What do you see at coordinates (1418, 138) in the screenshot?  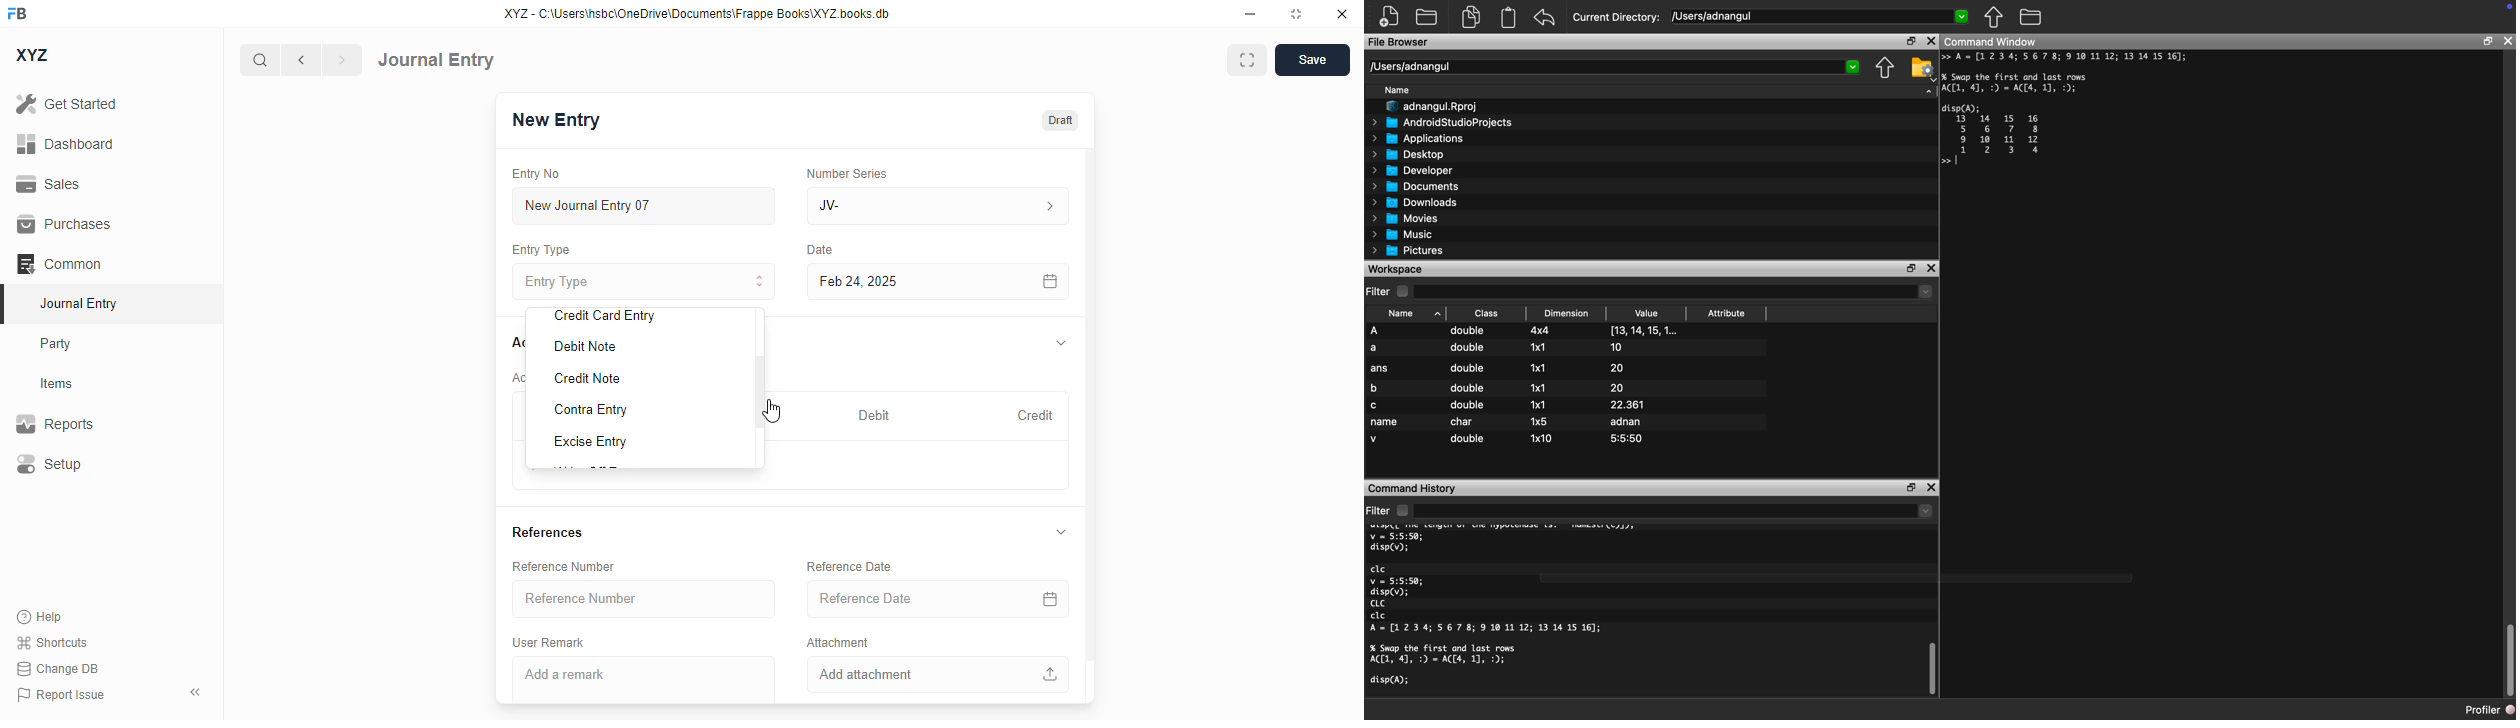 I see `> [B Applications` at bounding box center [1418, 138].